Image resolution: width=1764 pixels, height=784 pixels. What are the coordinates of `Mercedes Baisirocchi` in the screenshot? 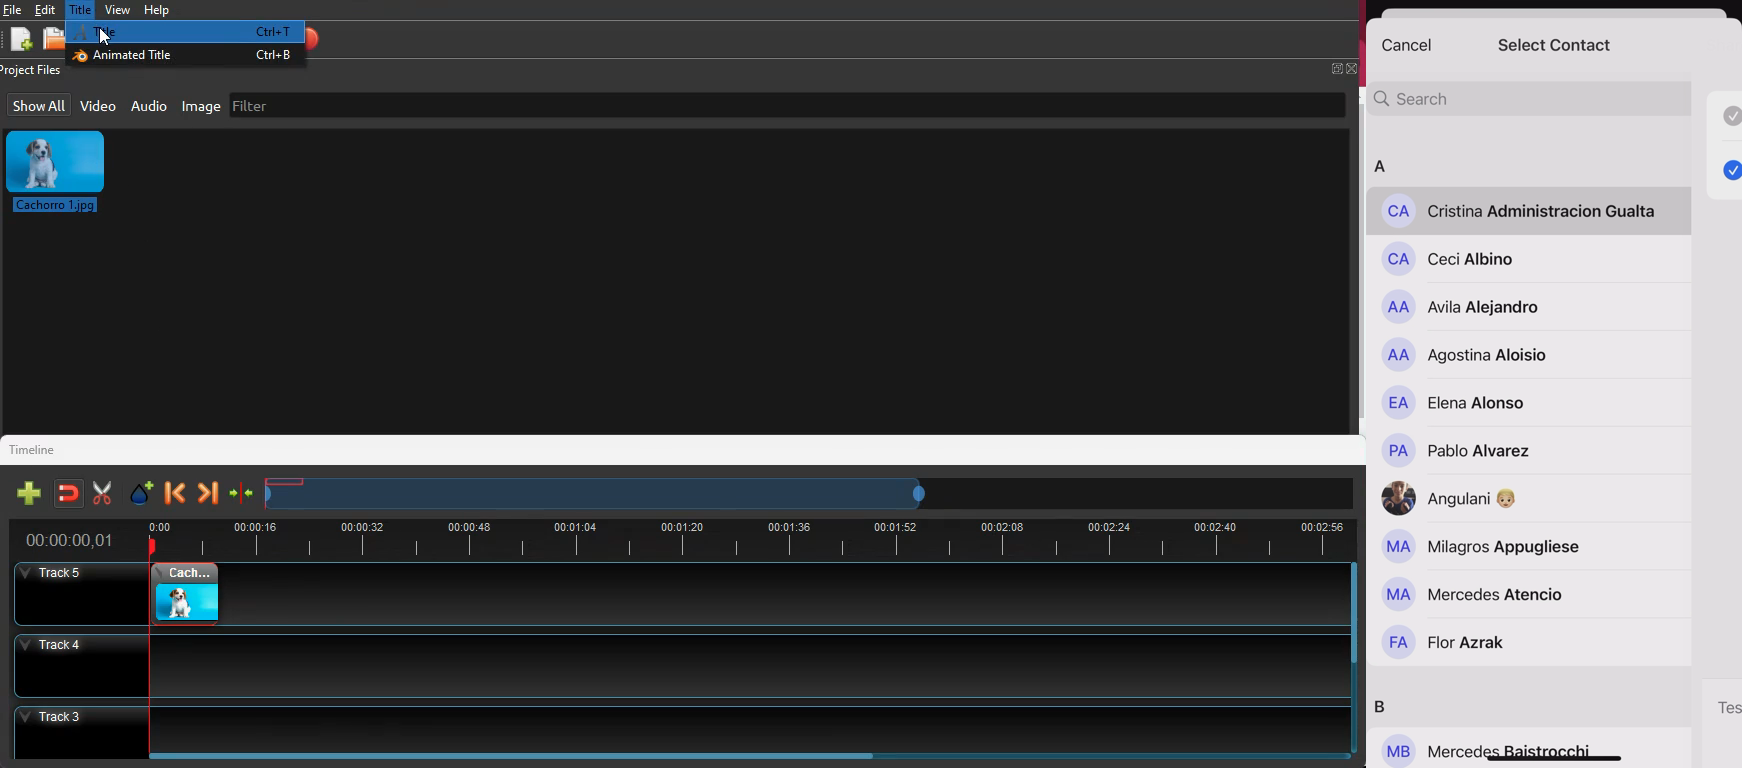 It's located at (1496, 749).